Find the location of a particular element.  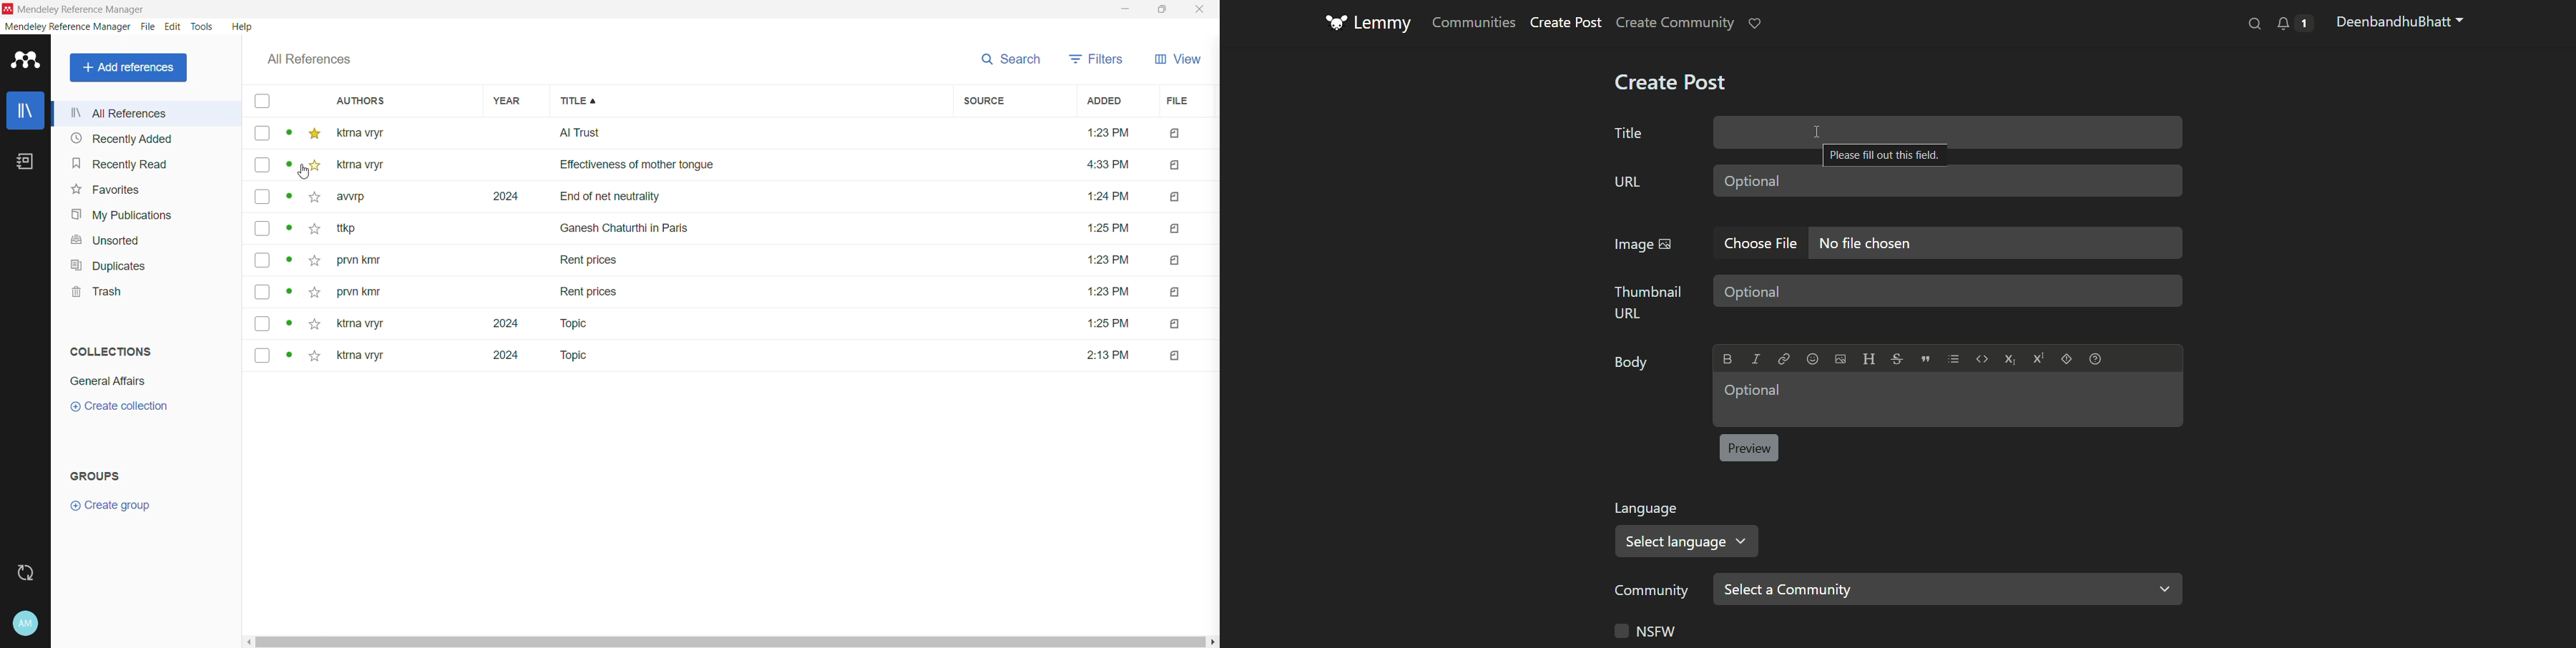

Help is located at coordinates (243, 26).